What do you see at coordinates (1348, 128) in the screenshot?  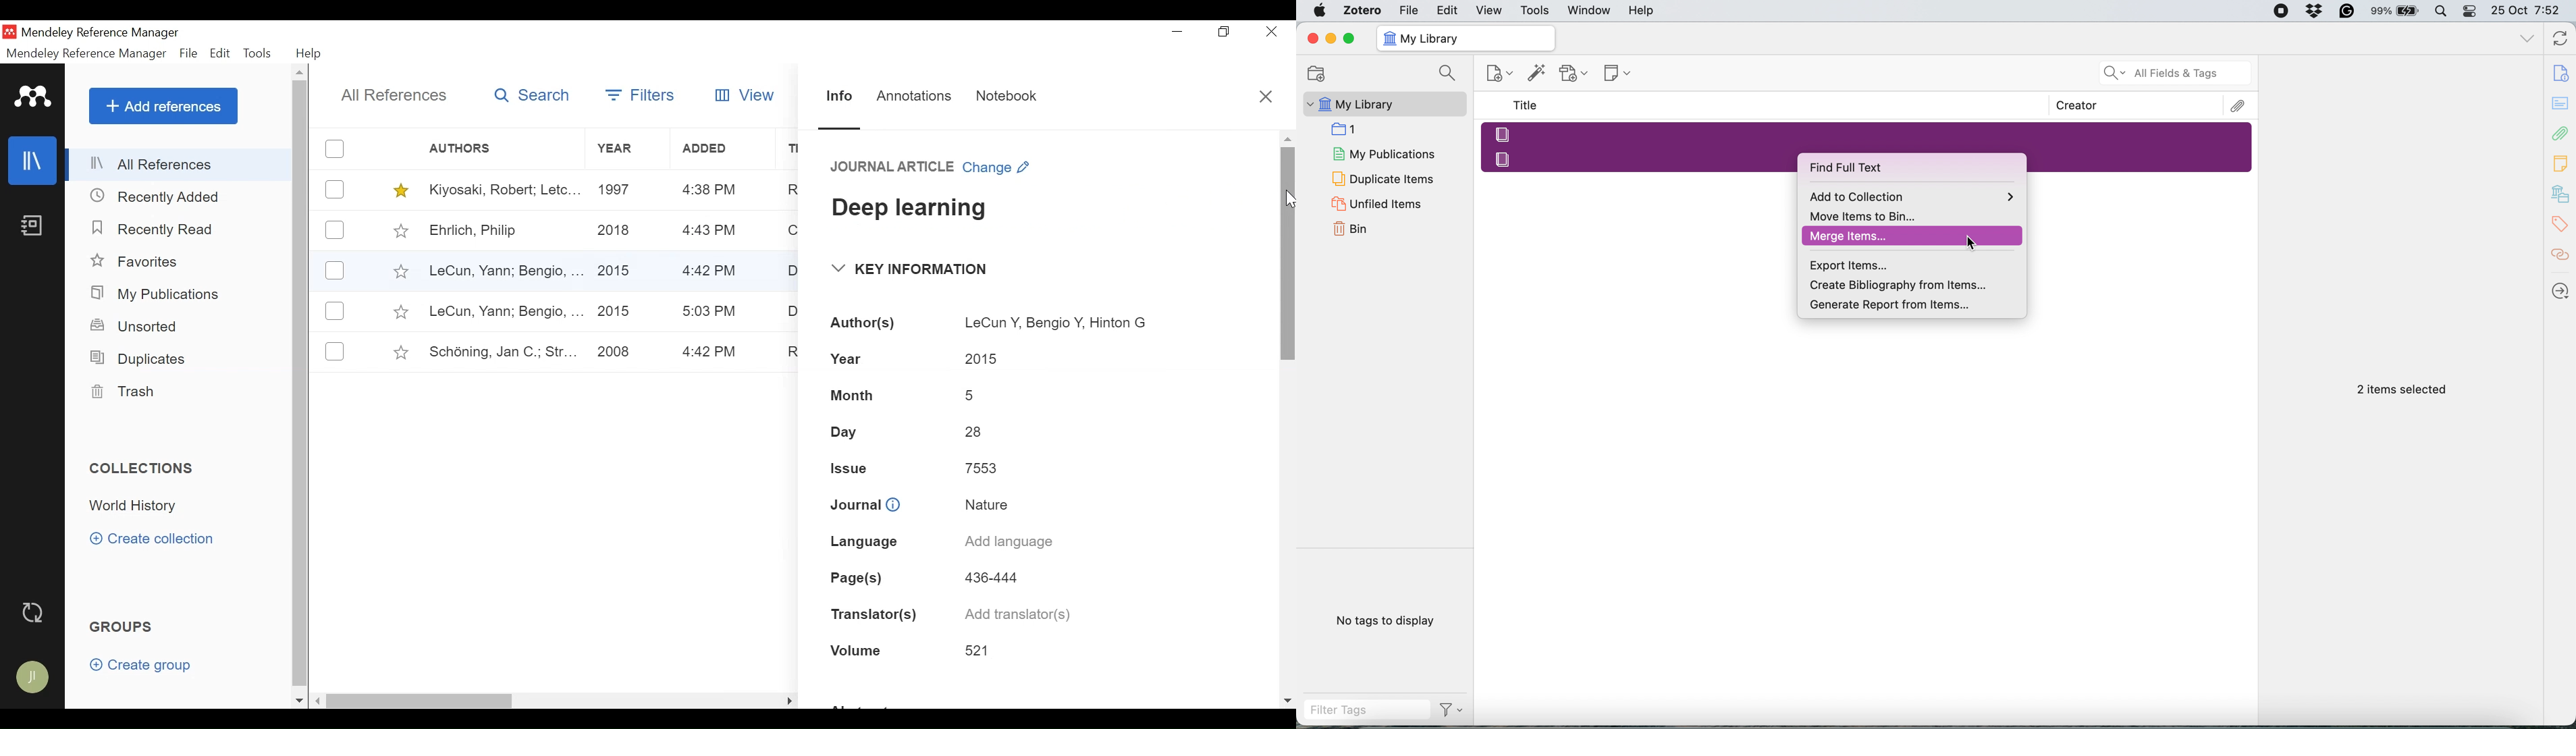 I see `1` at bounding box center [1348, 128].